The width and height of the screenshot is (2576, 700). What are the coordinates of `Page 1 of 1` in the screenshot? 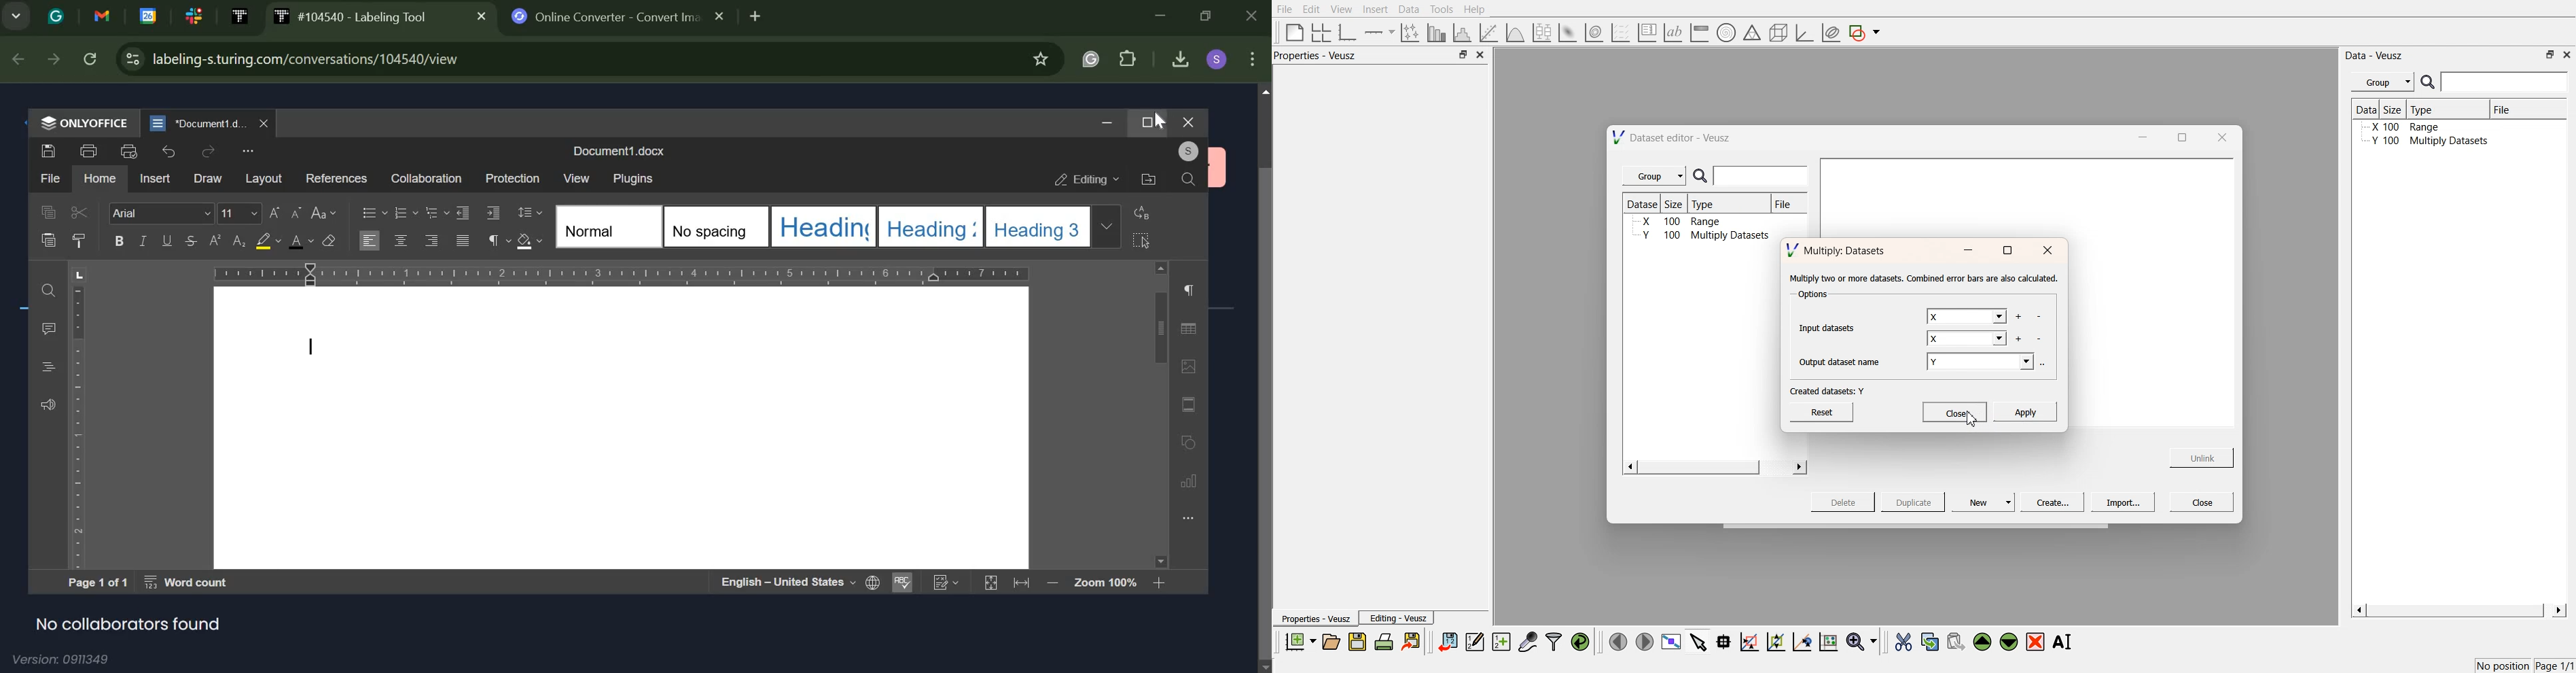 It's located at (97, 582).